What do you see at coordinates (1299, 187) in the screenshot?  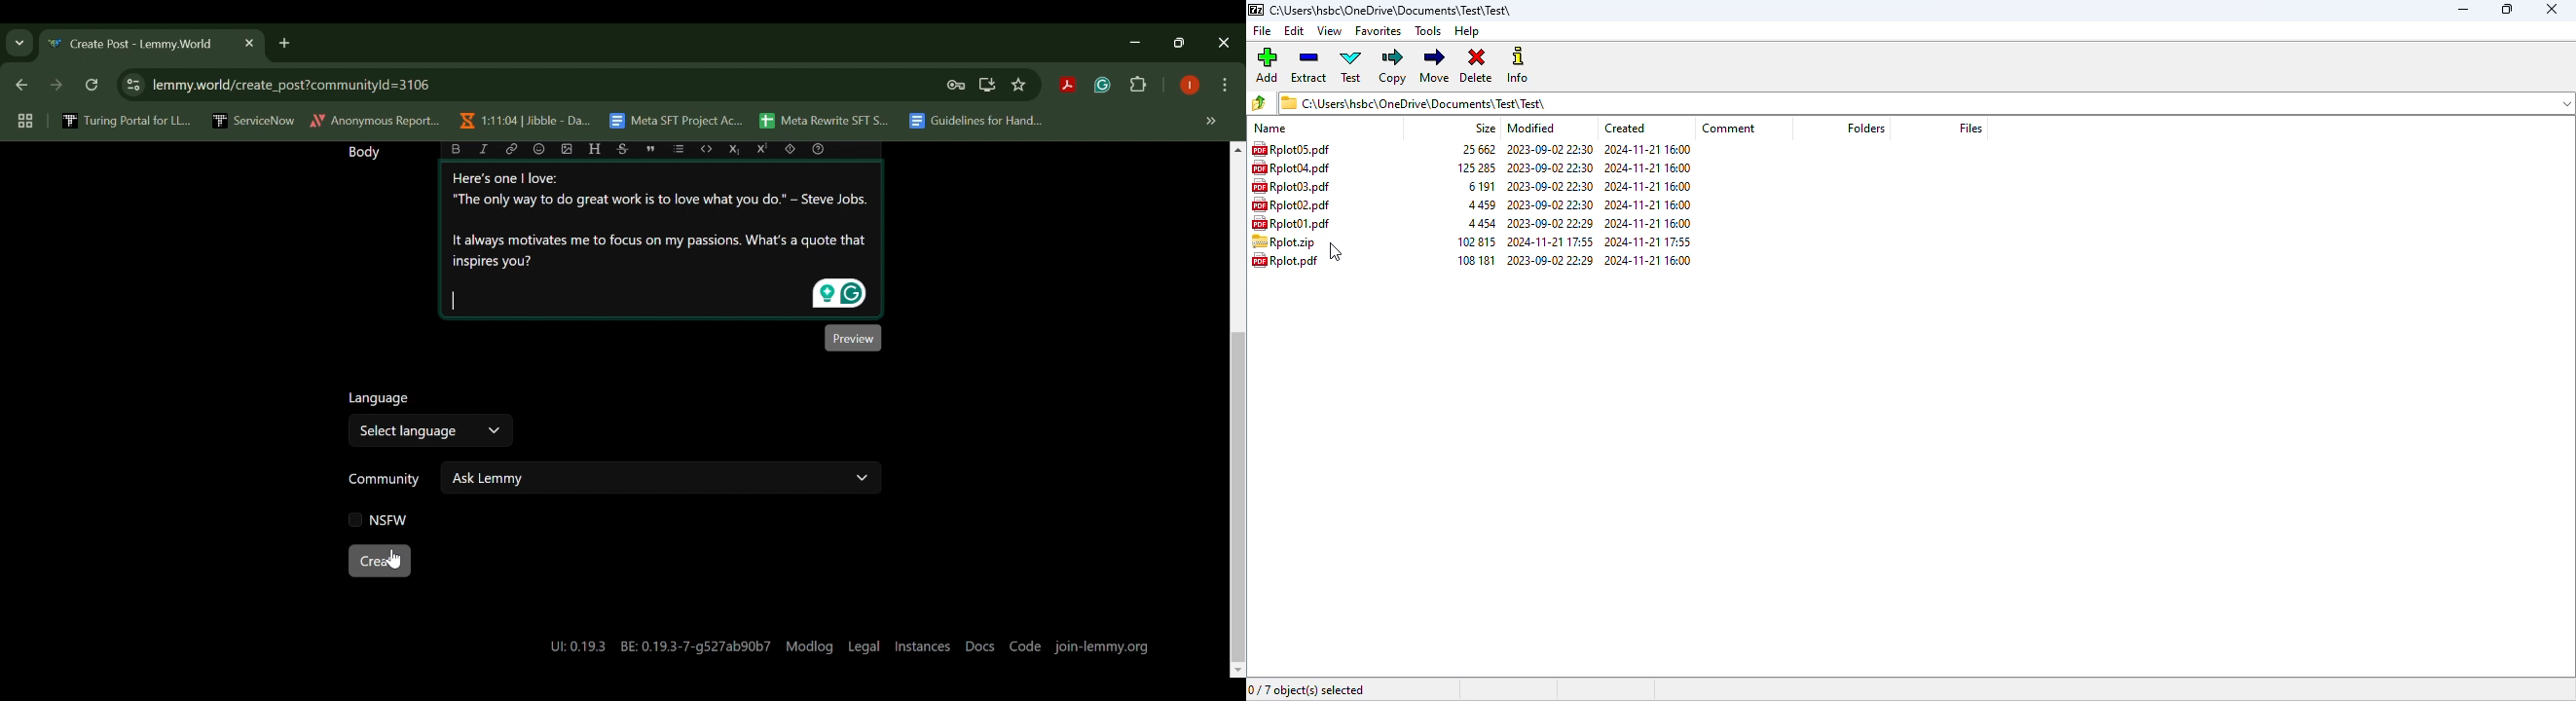 I see ` Rplot03.pdf` at bounding box center [1299, 187].